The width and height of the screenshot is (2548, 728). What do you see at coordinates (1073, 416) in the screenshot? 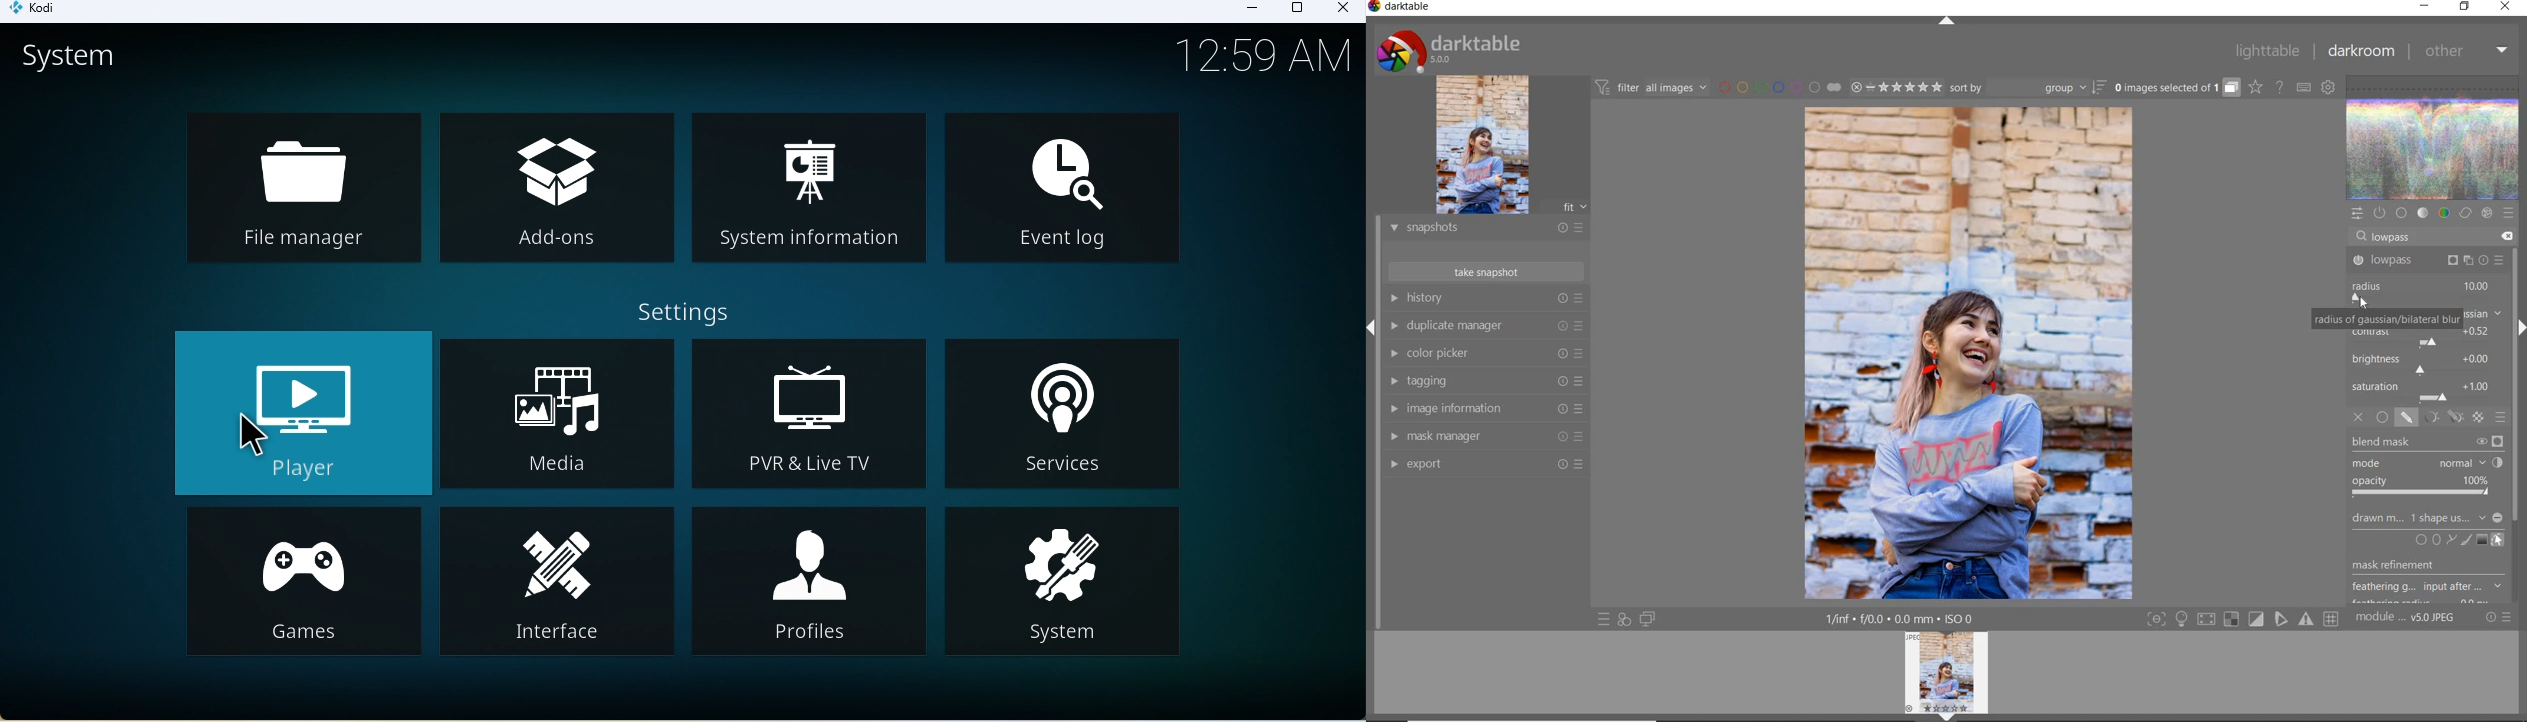
I see `Services` at bounding box center [1073, 416].